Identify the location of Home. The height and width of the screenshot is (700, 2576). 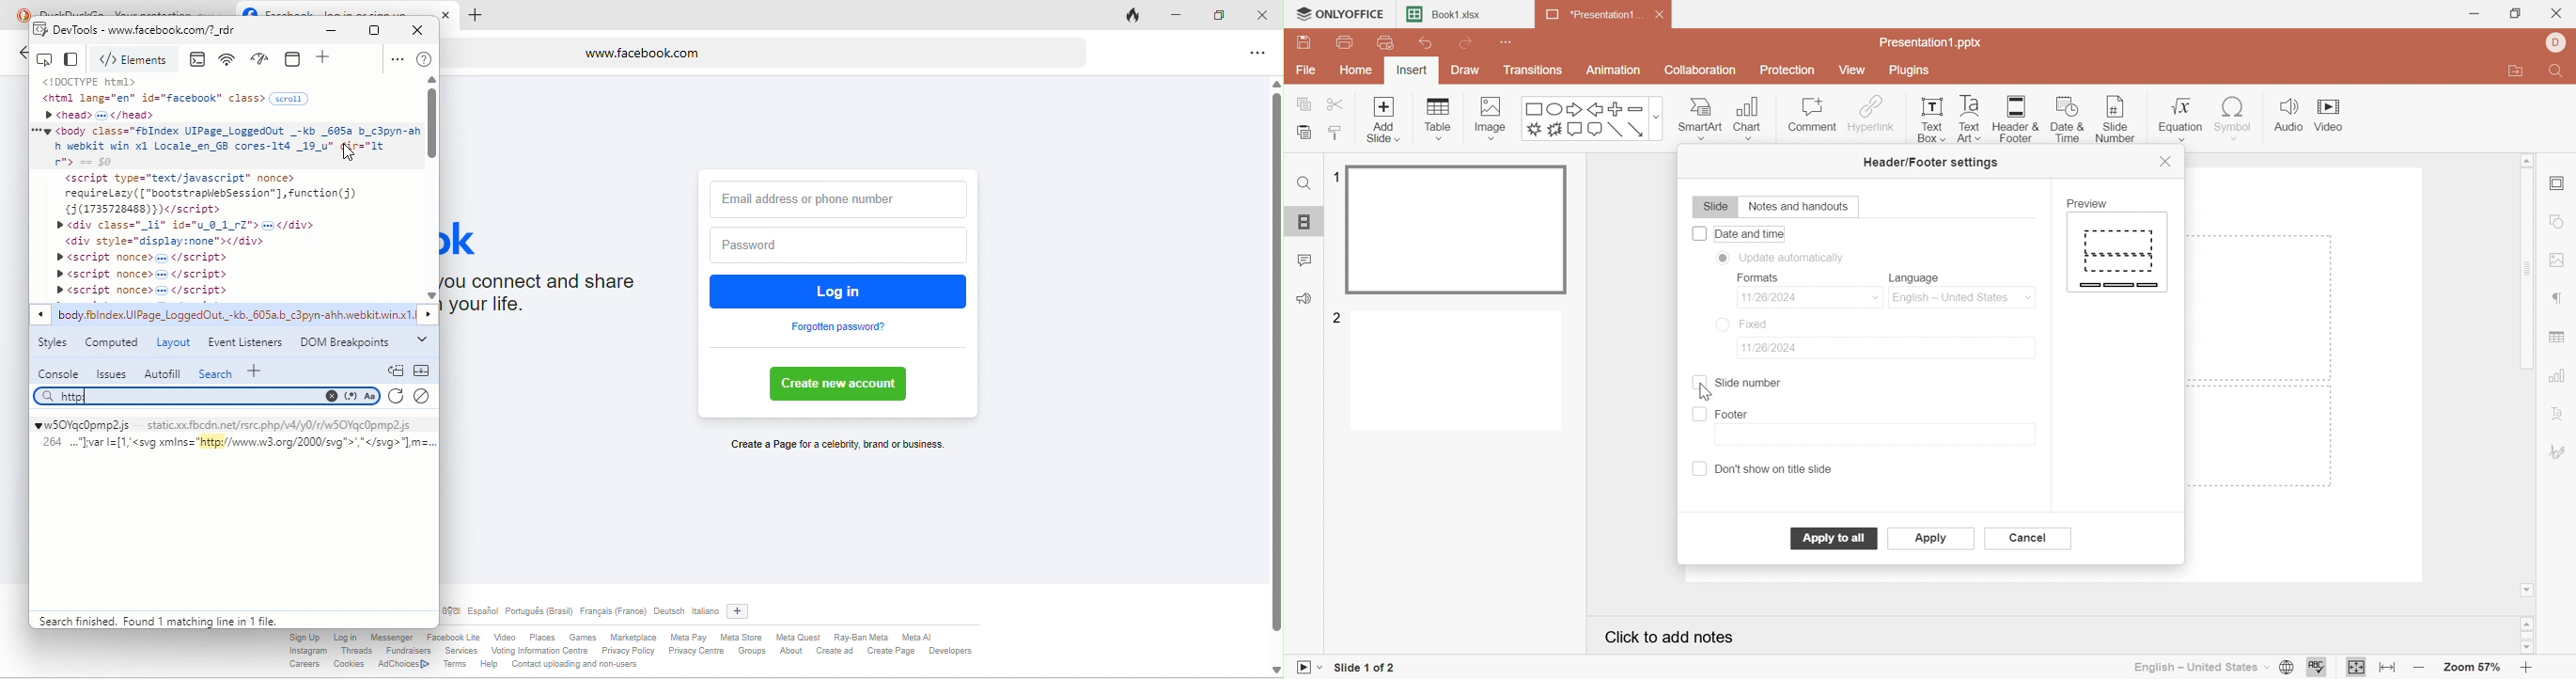
(1358, 69).